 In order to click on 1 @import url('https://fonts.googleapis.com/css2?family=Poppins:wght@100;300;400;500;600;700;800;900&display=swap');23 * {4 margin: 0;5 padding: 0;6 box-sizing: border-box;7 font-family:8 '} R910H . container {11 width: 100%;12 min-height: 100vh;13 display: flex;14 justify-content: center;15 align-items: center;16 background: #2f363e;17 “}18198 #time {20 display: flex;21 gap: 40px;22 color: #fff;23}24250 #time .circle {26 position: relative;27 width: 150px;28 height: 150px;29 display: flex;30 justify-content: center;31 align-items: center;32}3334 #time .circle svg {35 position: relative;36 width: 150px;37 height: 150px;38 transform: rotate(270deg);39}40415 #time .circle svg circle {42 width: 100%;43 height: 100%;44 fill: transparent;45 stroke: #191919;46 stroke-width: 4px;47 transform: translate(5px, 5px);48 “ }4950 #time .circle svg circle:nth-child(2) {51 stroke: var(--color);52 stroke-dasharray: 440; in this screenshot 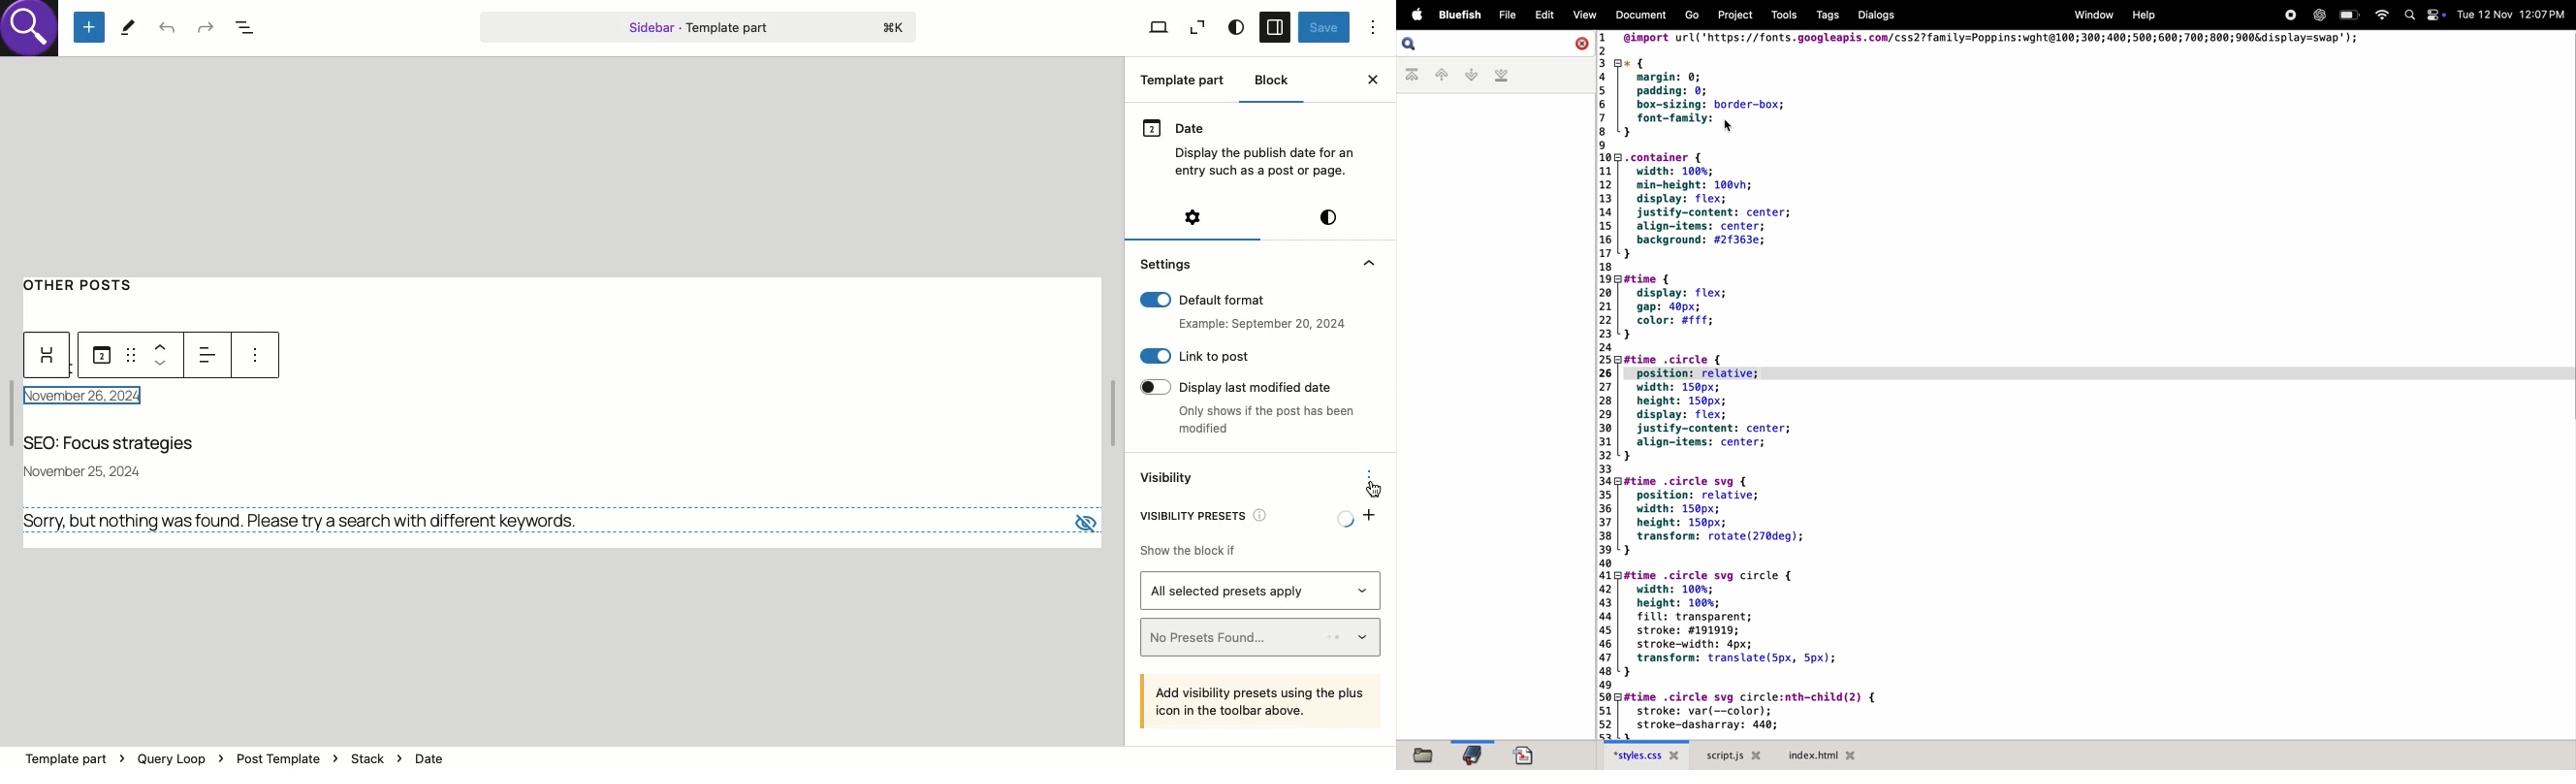, I will do `click(2010, 383)`.